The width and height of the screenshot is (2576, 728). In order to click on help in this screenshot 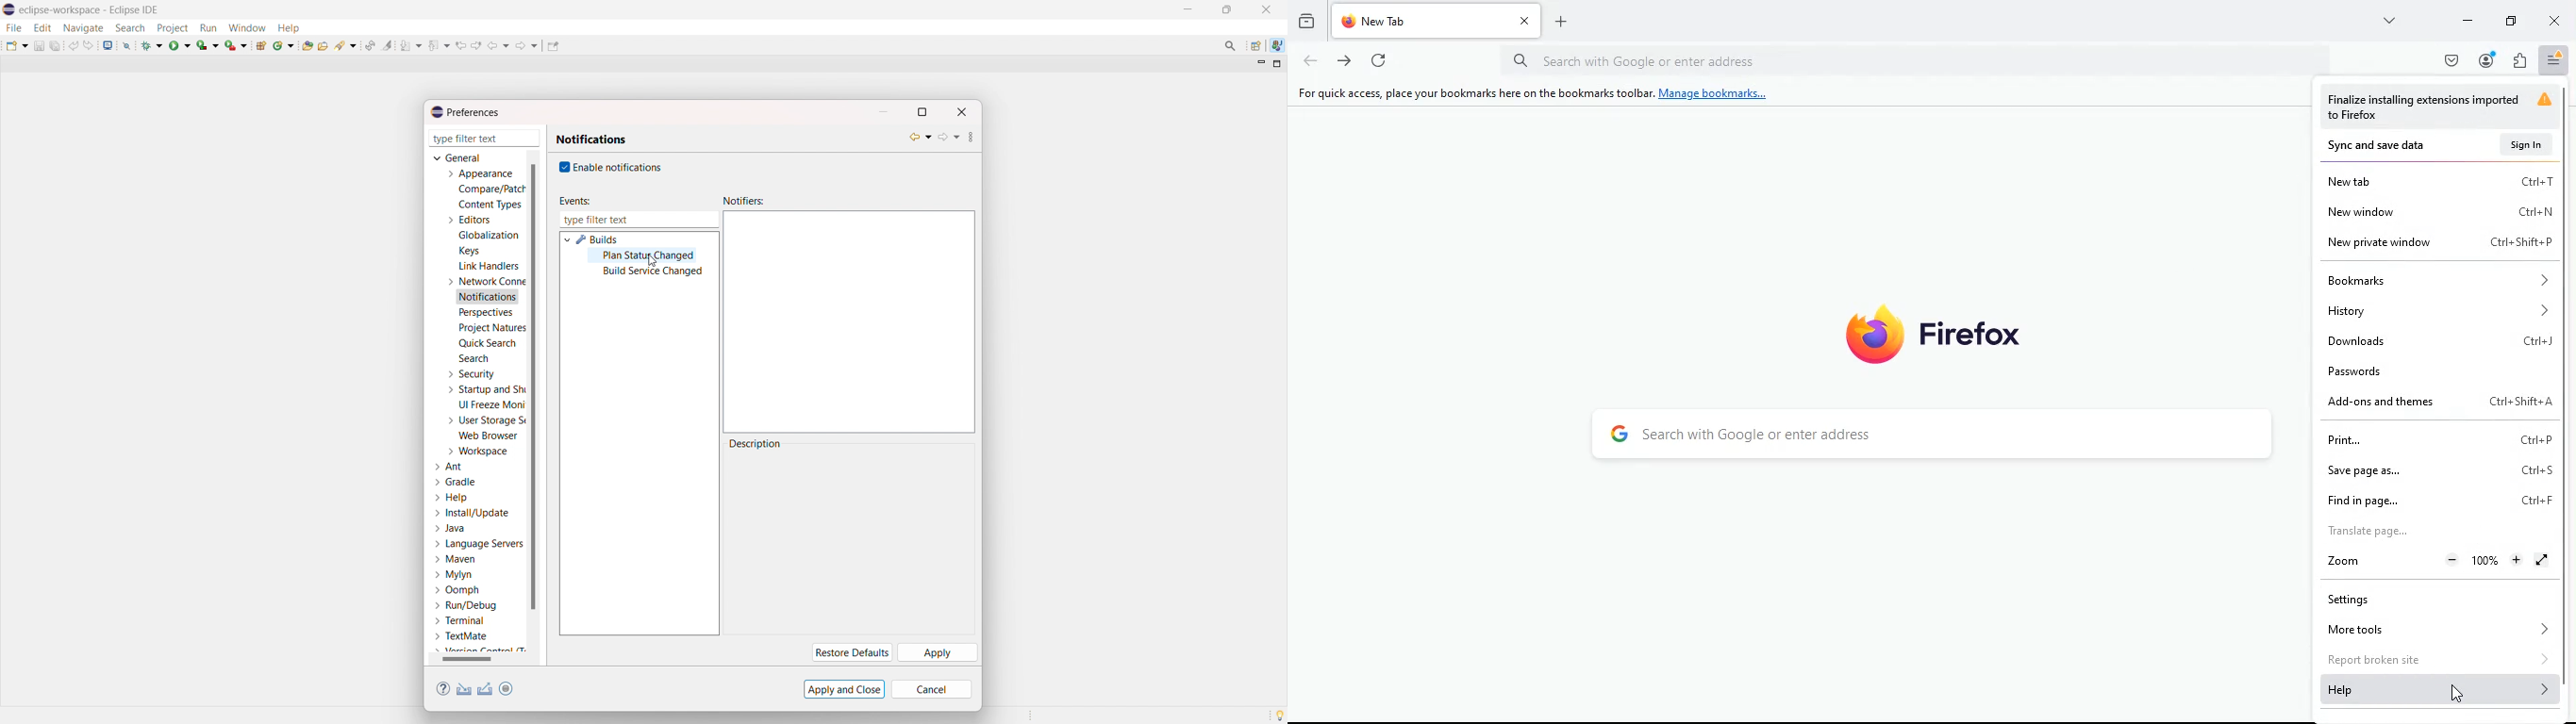, I will do `click(443, 689)`.